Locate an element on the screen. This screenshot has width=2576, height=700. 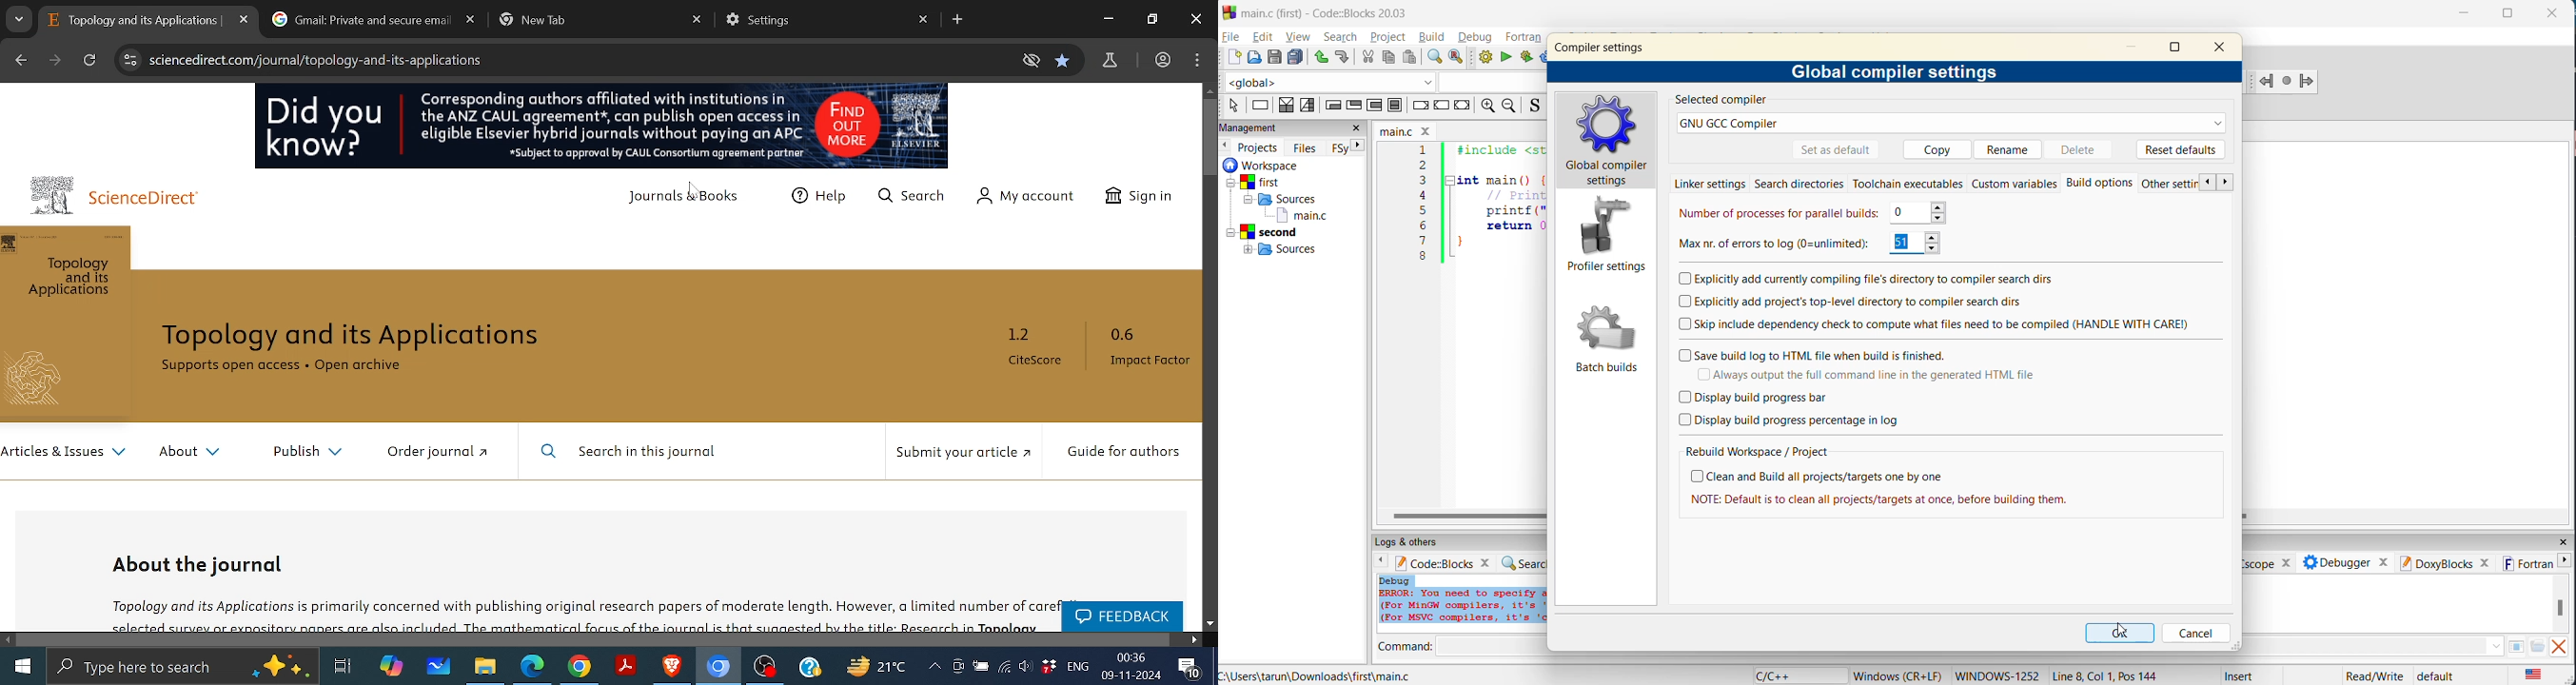
adobe reader is located at coordinates (626, 669).